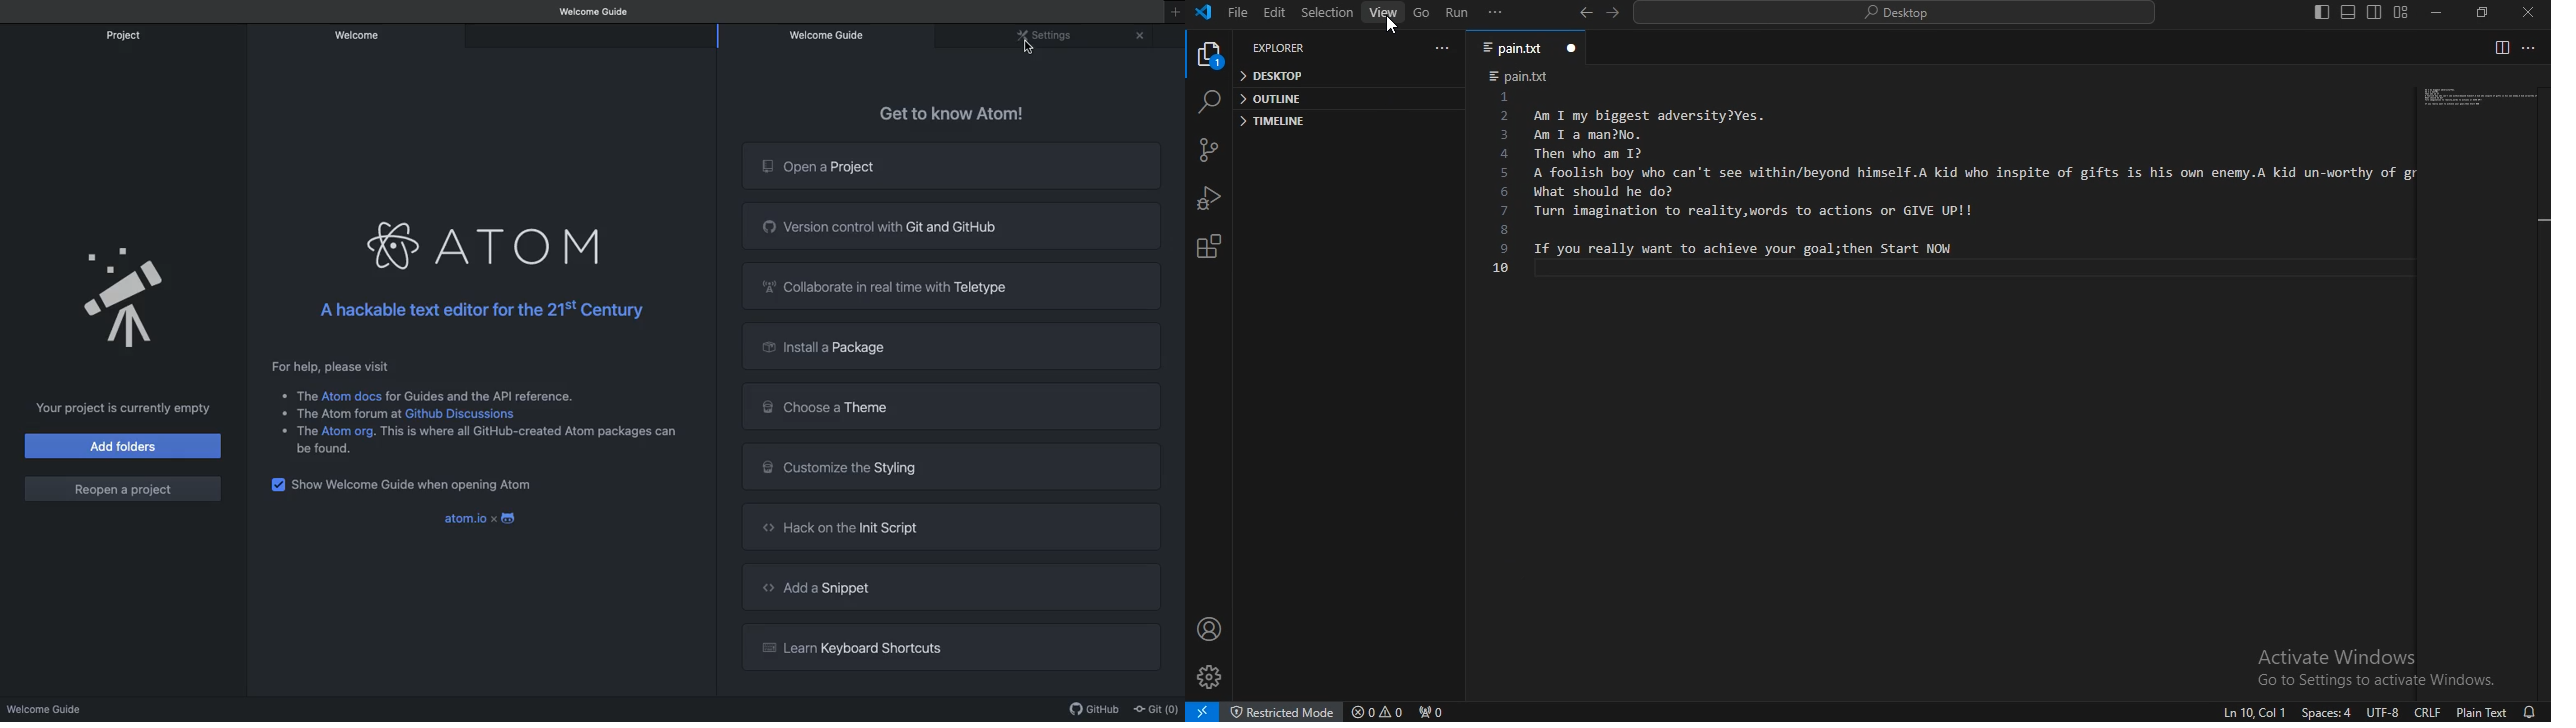  What do you see at coordinates (129, 299) in the screenshot?
I see `Emblem` at bounding box center [129, 299].